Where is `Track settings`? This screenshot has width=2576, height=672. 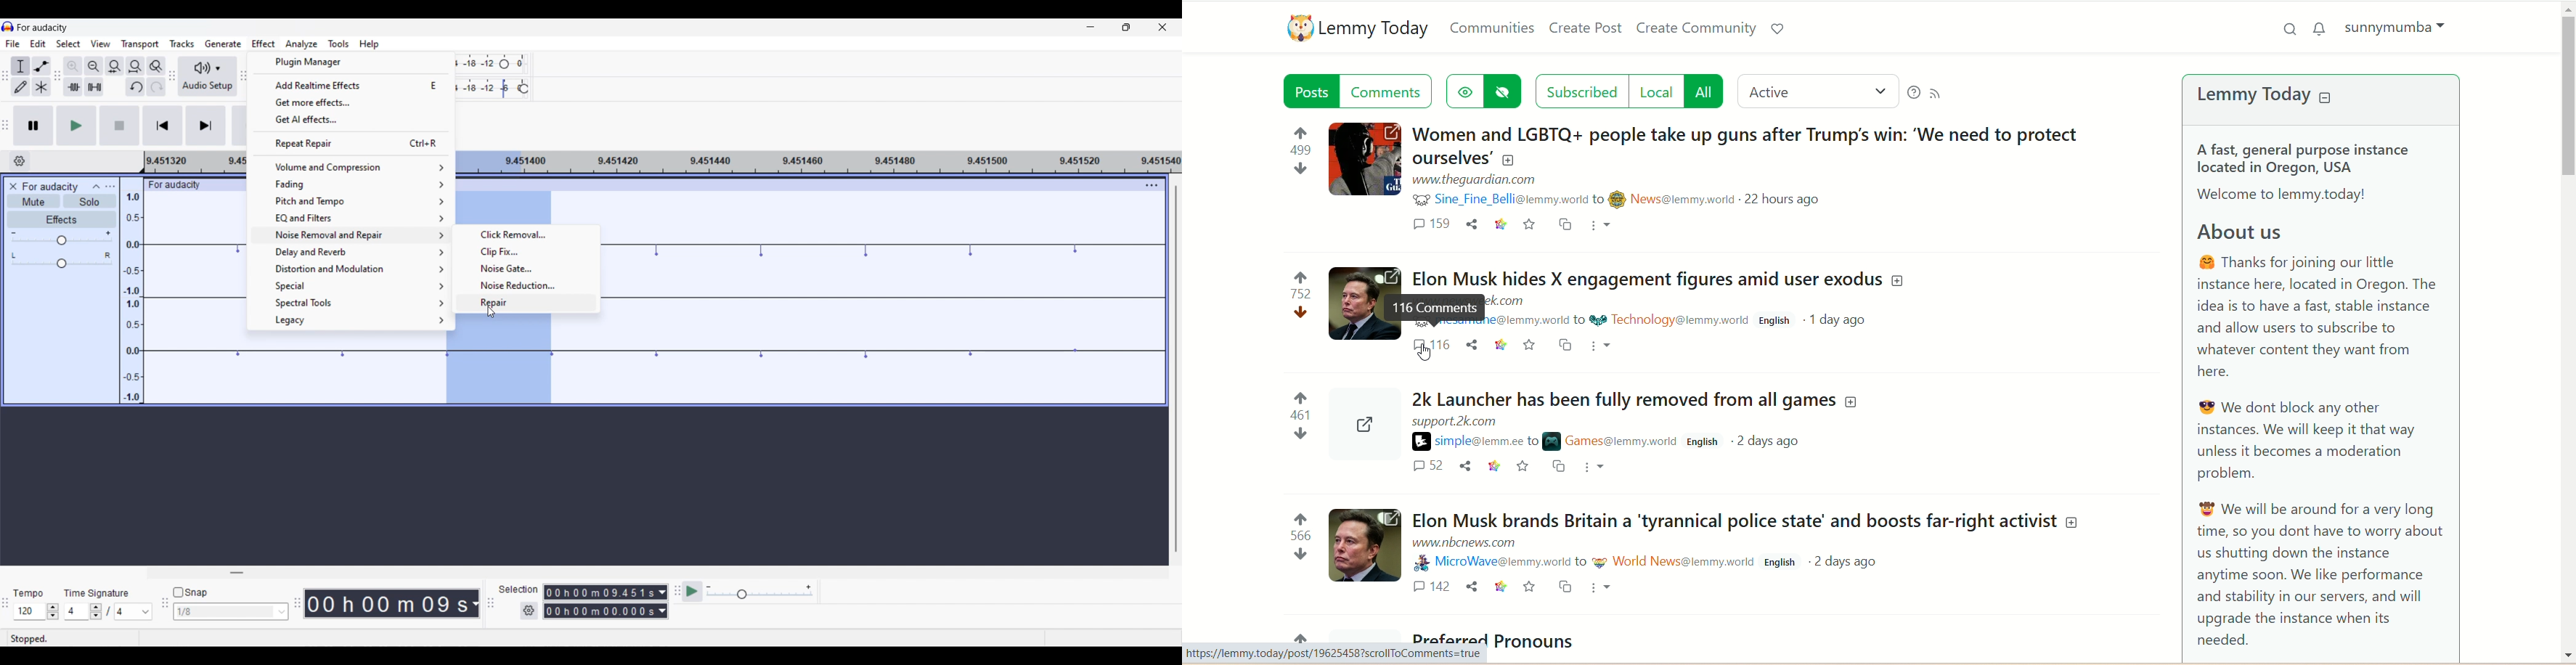
Track settings is located at coordinates (1152, 185).